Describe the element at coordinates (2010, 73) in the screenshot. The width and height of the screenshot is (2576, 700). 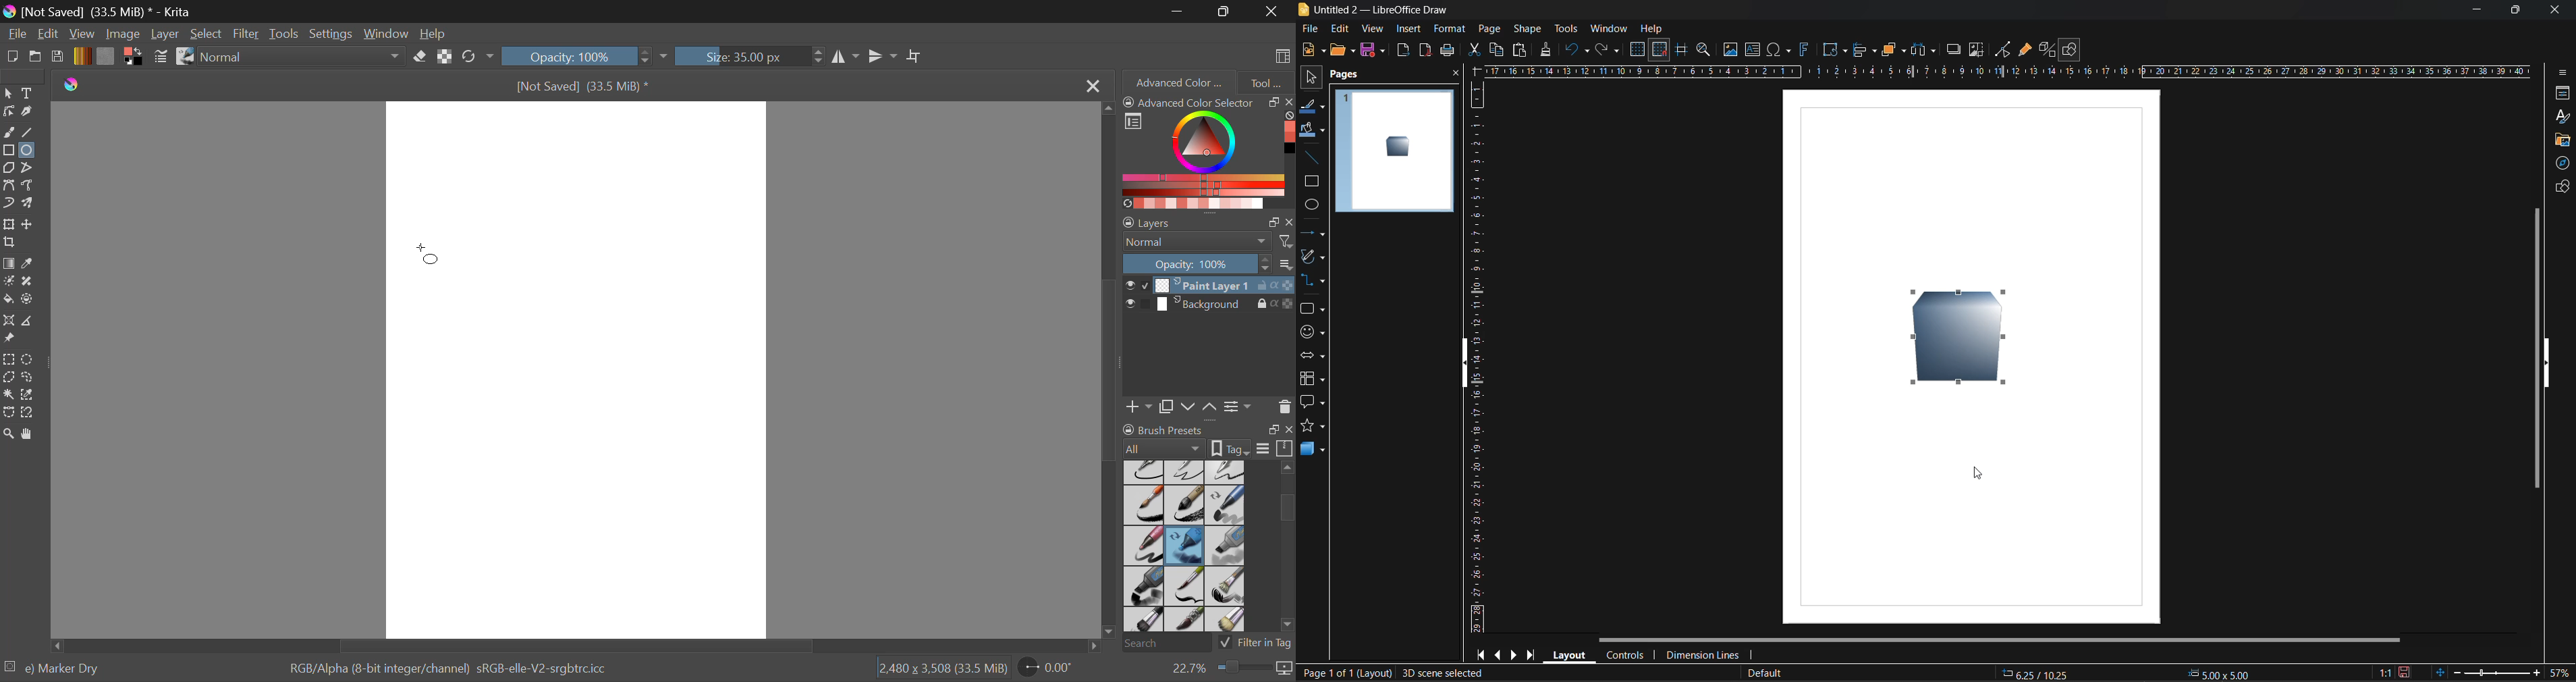
I see `horizontal ruler` at that location.